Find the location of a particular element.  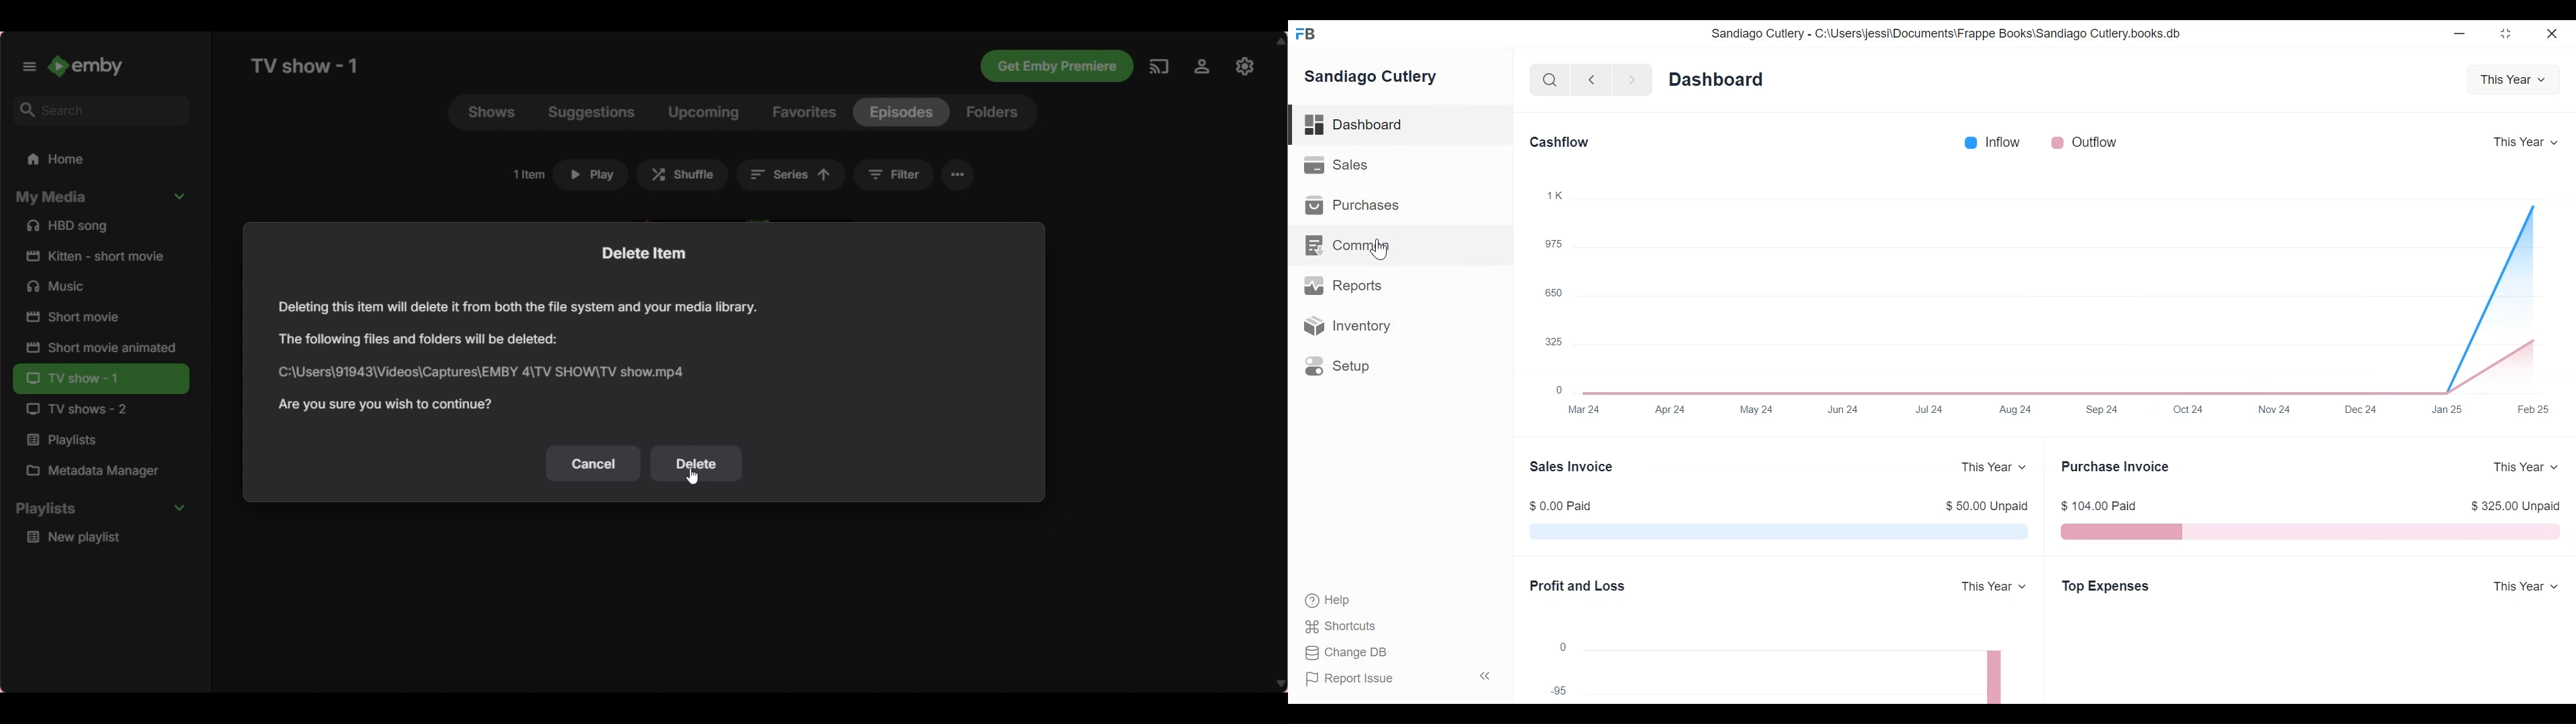

0 is located at coordinates (1559, 389).